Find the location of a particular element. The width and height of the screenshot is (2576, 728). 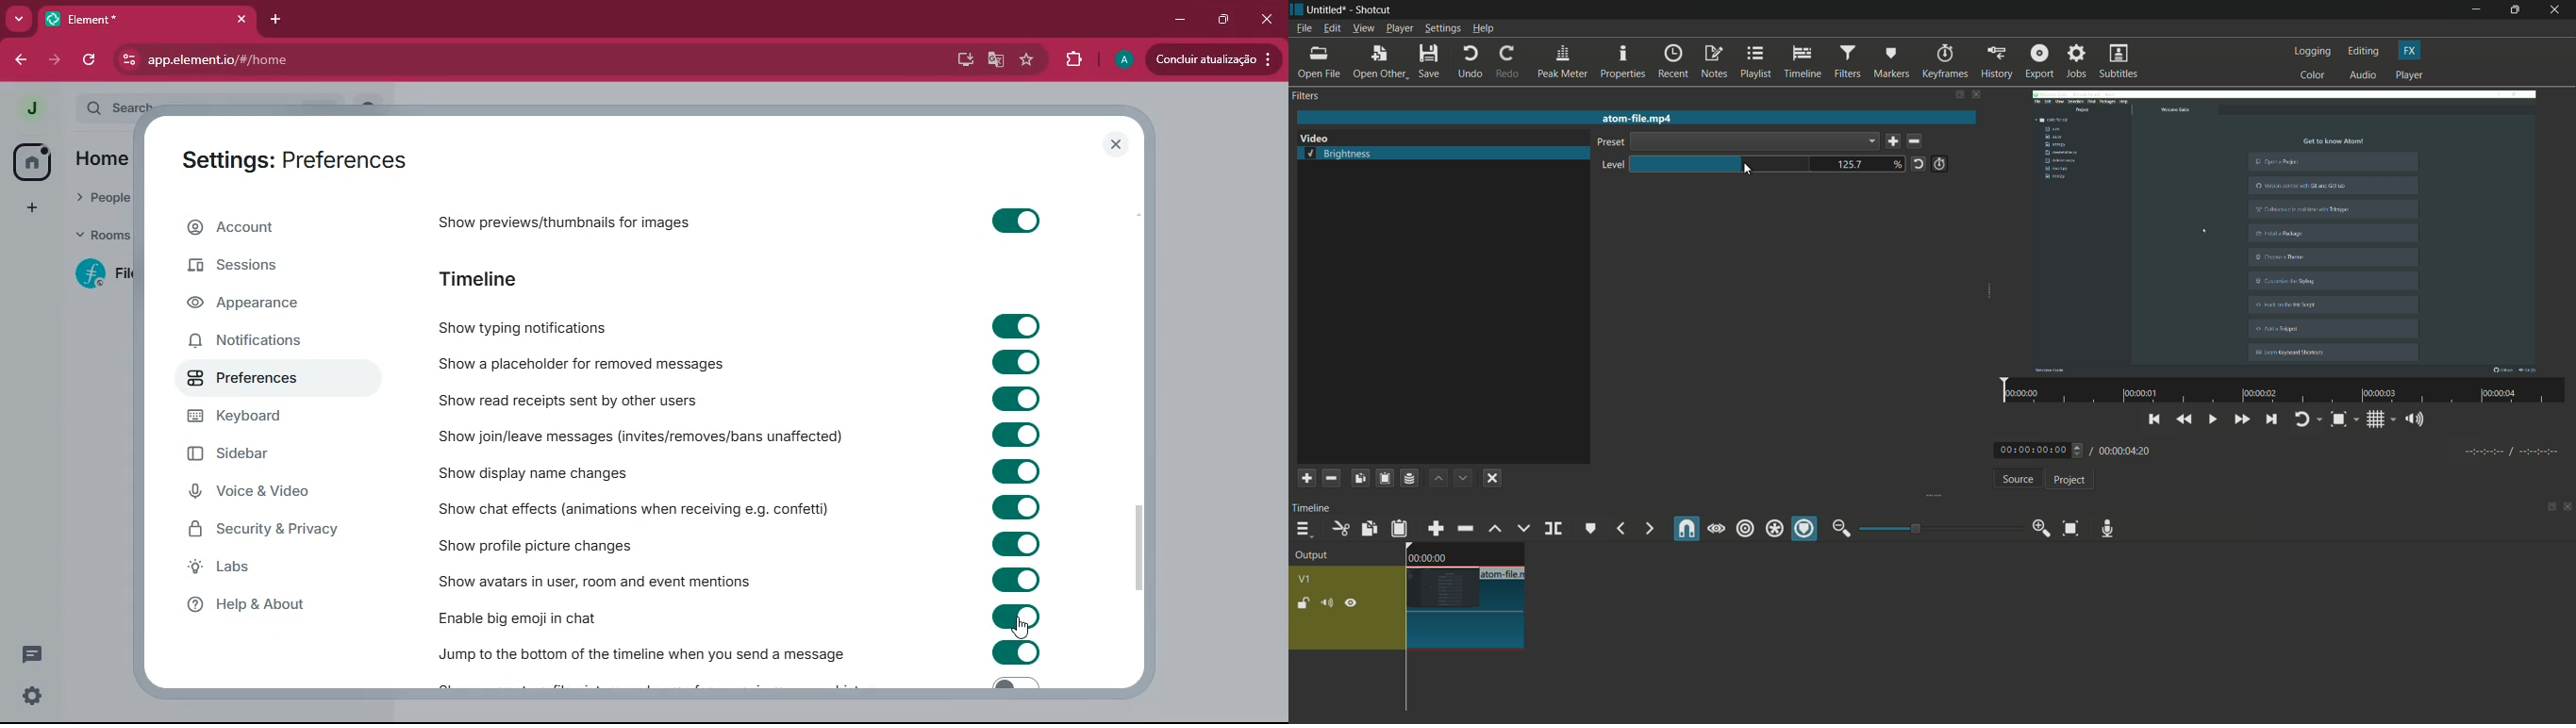

peak meter is located at coordinates (1562, 62).